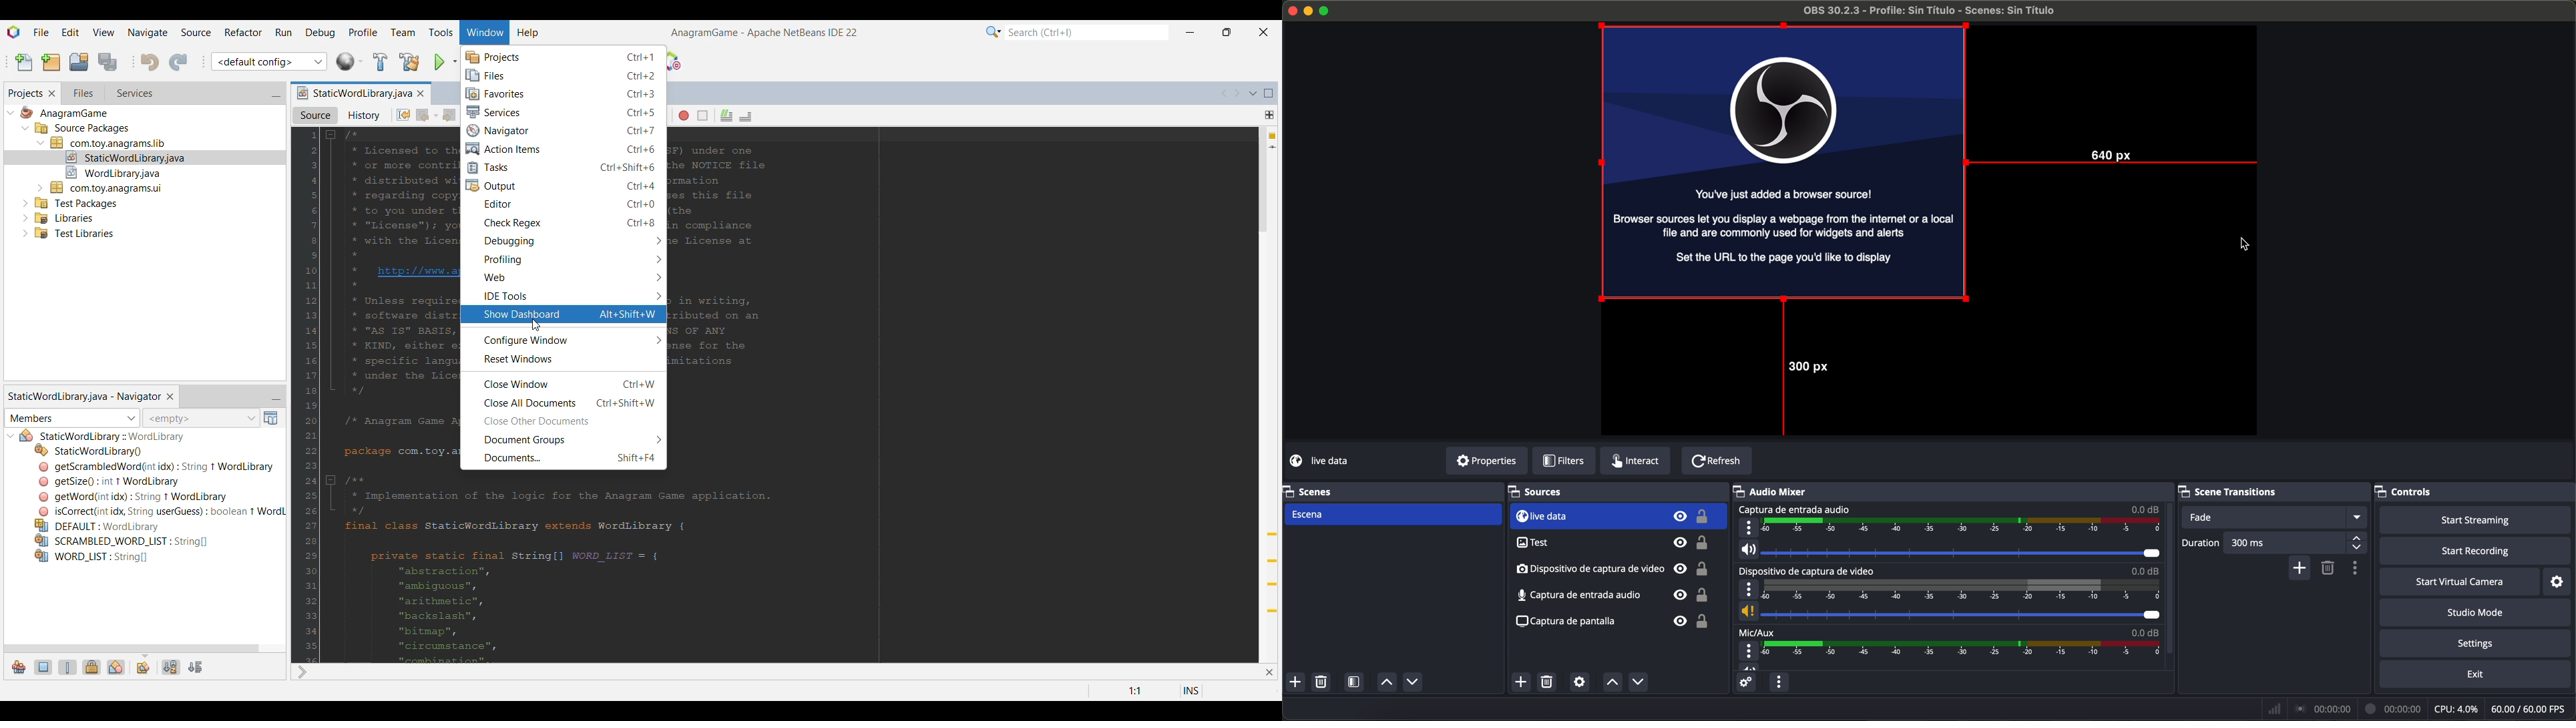  Describe the element at coordinates (1797, 369) in the screenshot. I see `300 px` at that location.